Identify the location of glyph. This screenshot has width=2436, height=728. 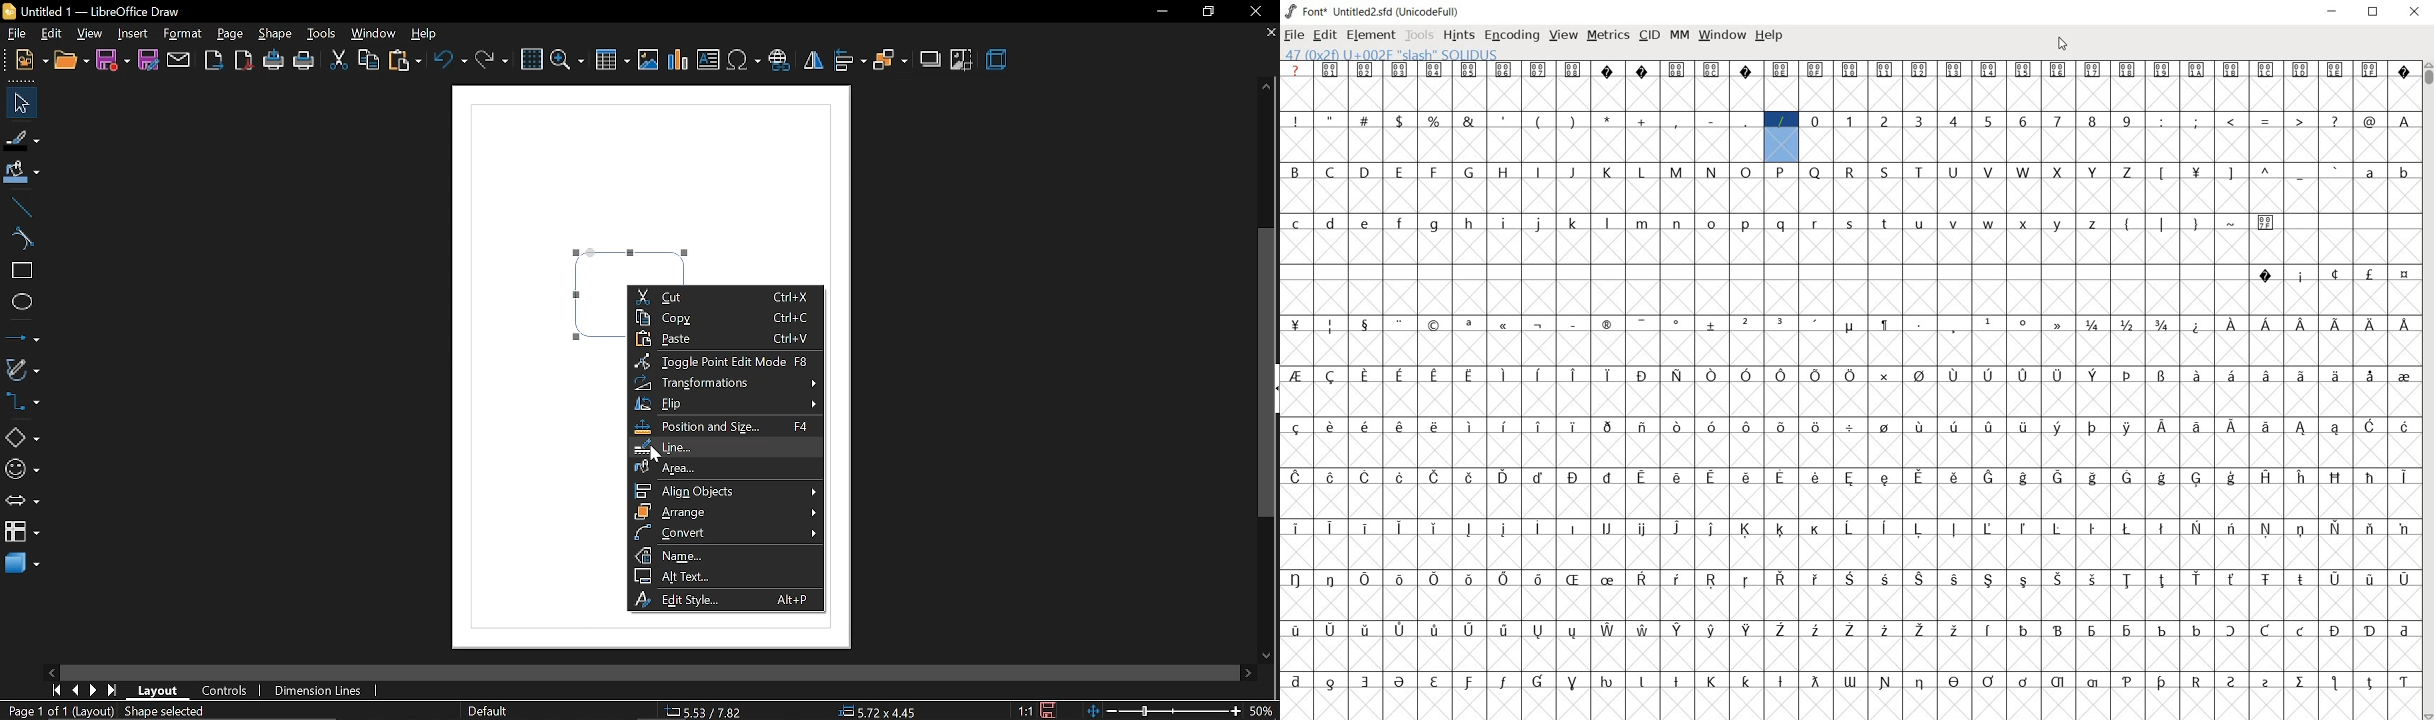
(1884, 630).